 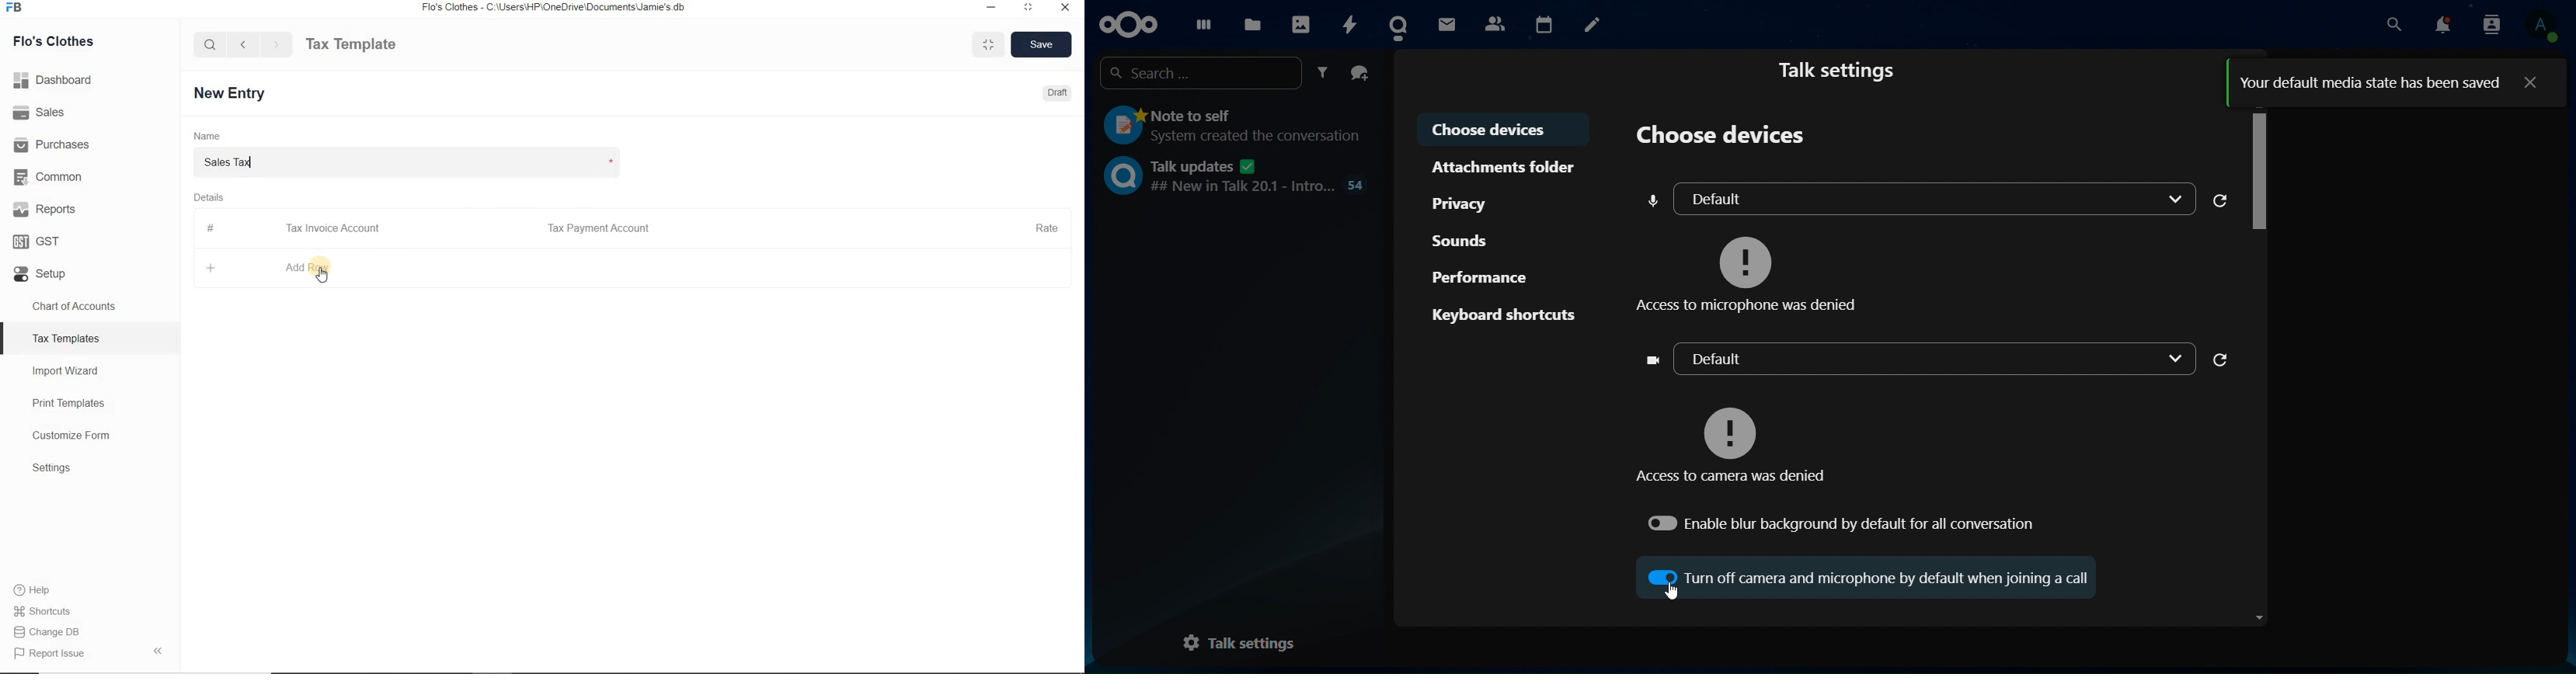 What do you see at coordinates (90, 112) in the screenshot?
I see `Sales` at bounding box center [90, 112].